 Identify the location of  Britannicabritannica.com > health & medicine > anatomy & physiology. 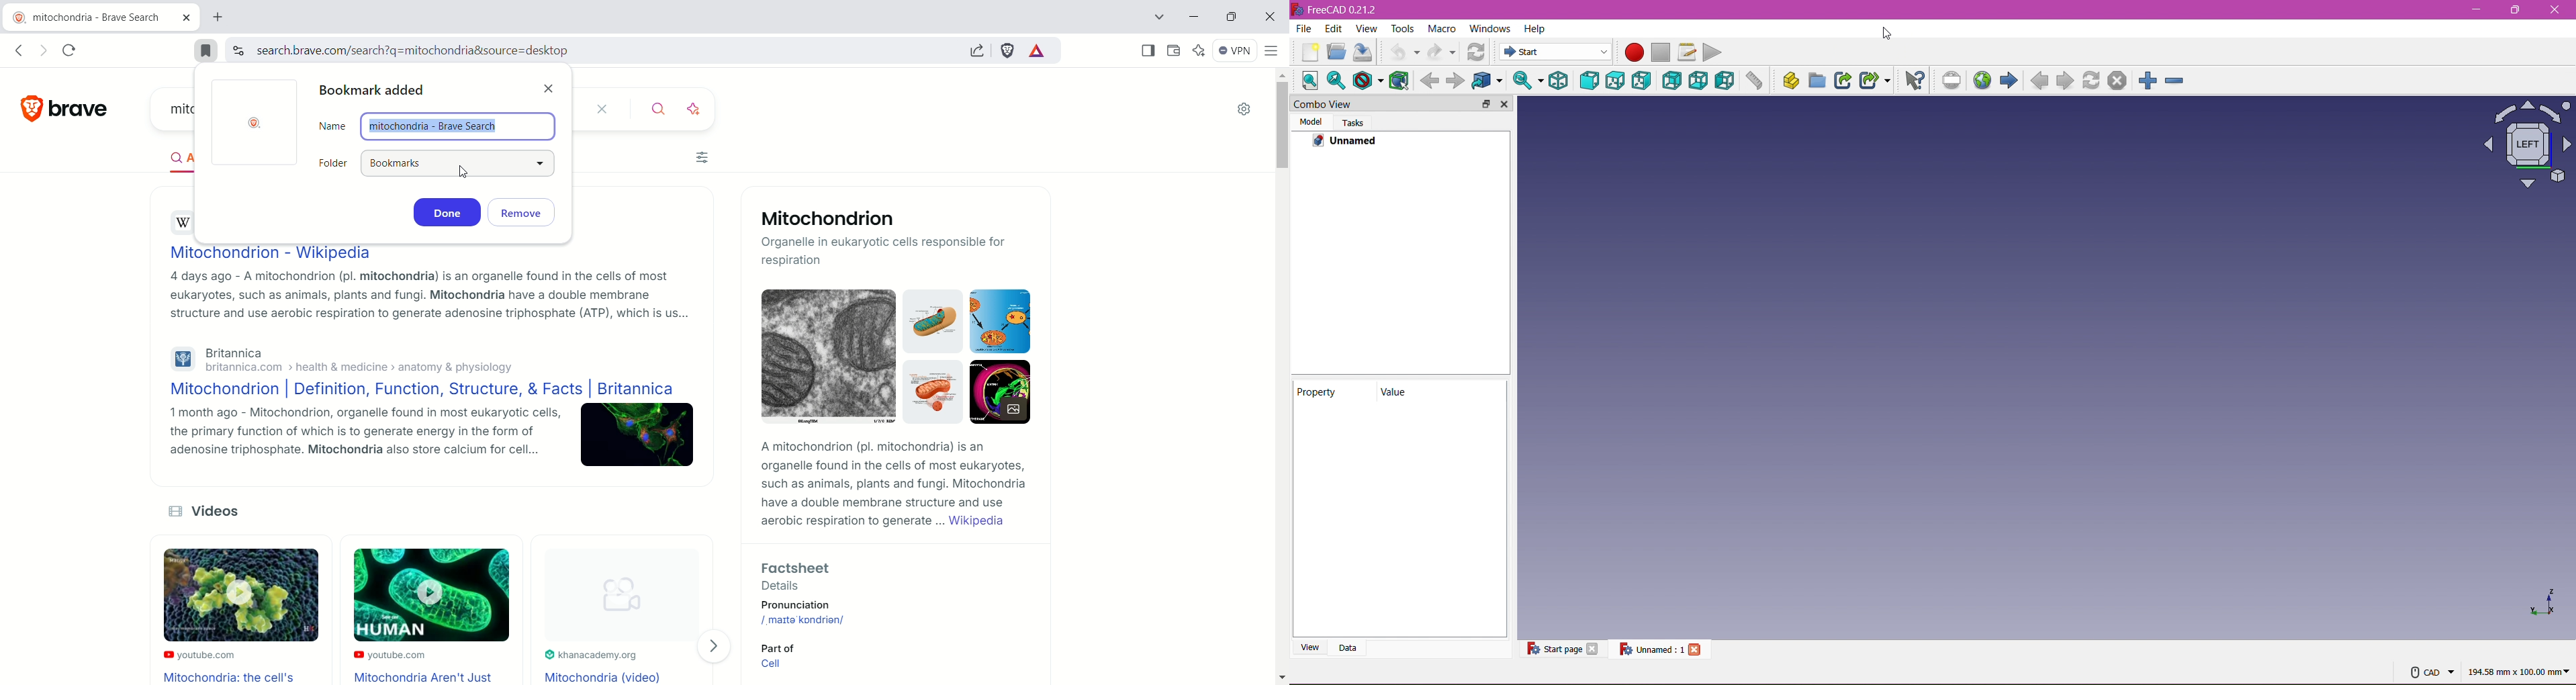
(341, 359).